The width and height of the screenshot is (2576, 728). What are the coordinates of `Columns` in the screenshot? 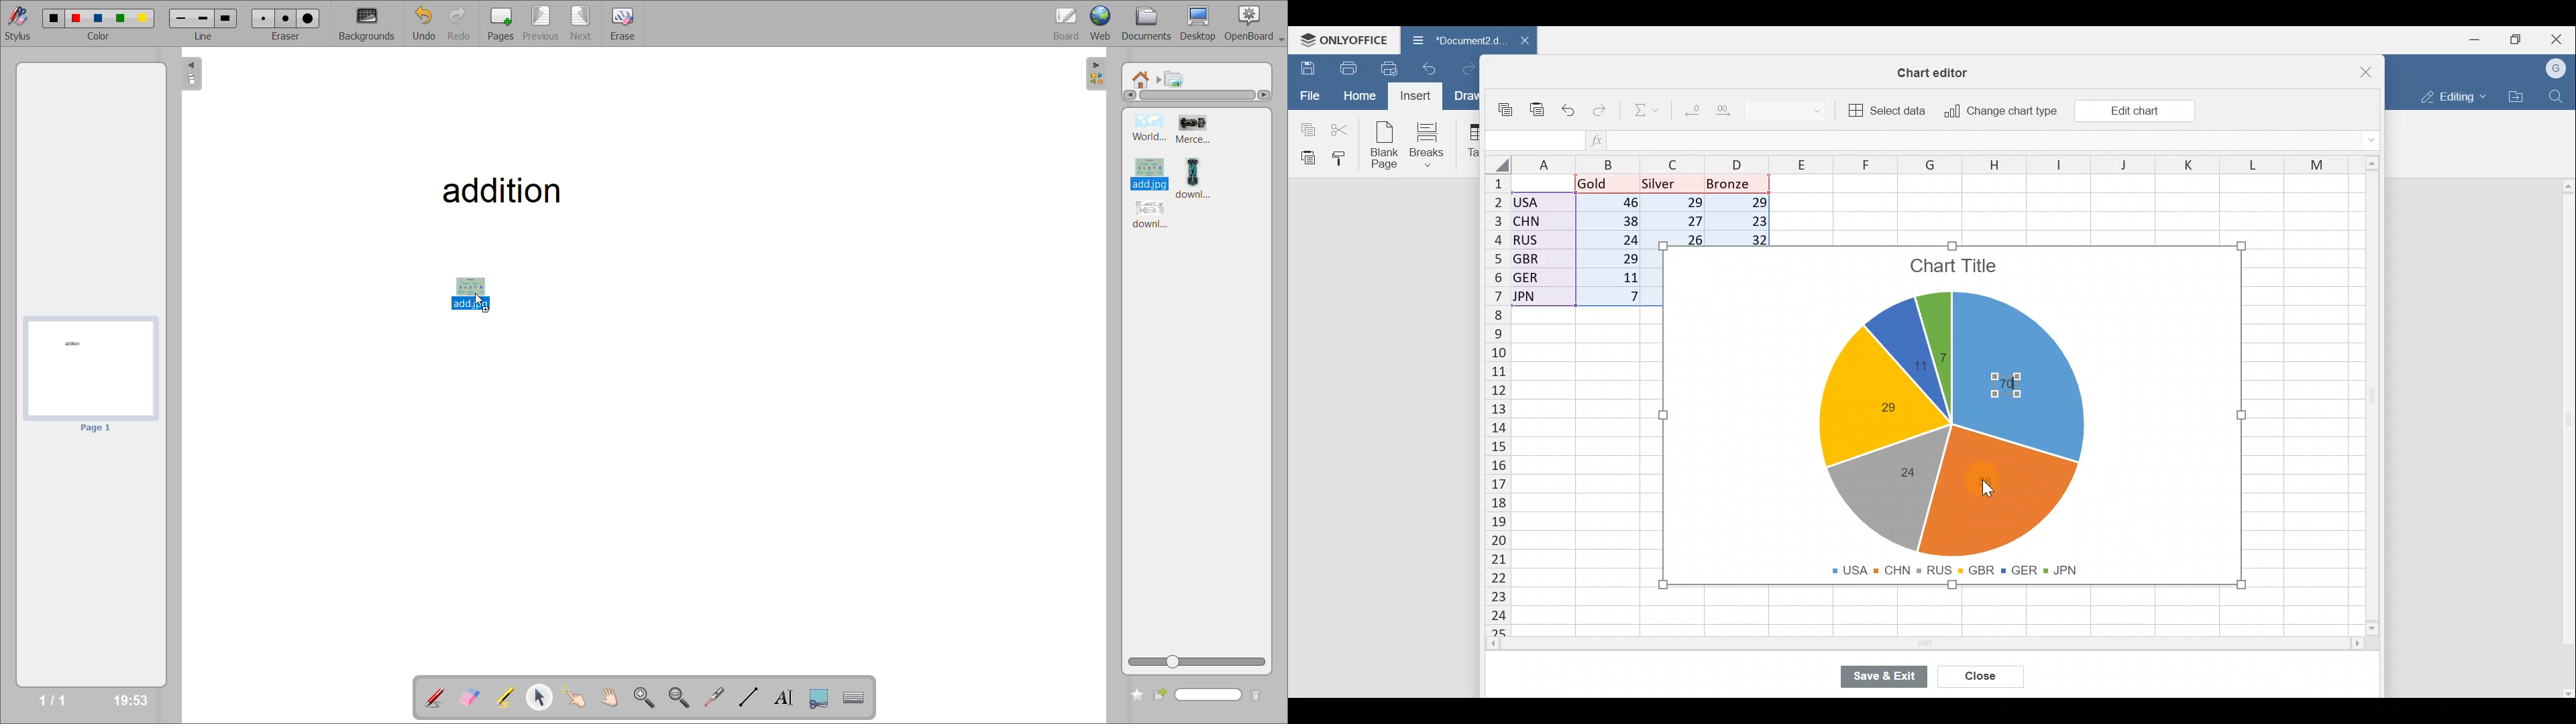 It's located at (1947, 164).